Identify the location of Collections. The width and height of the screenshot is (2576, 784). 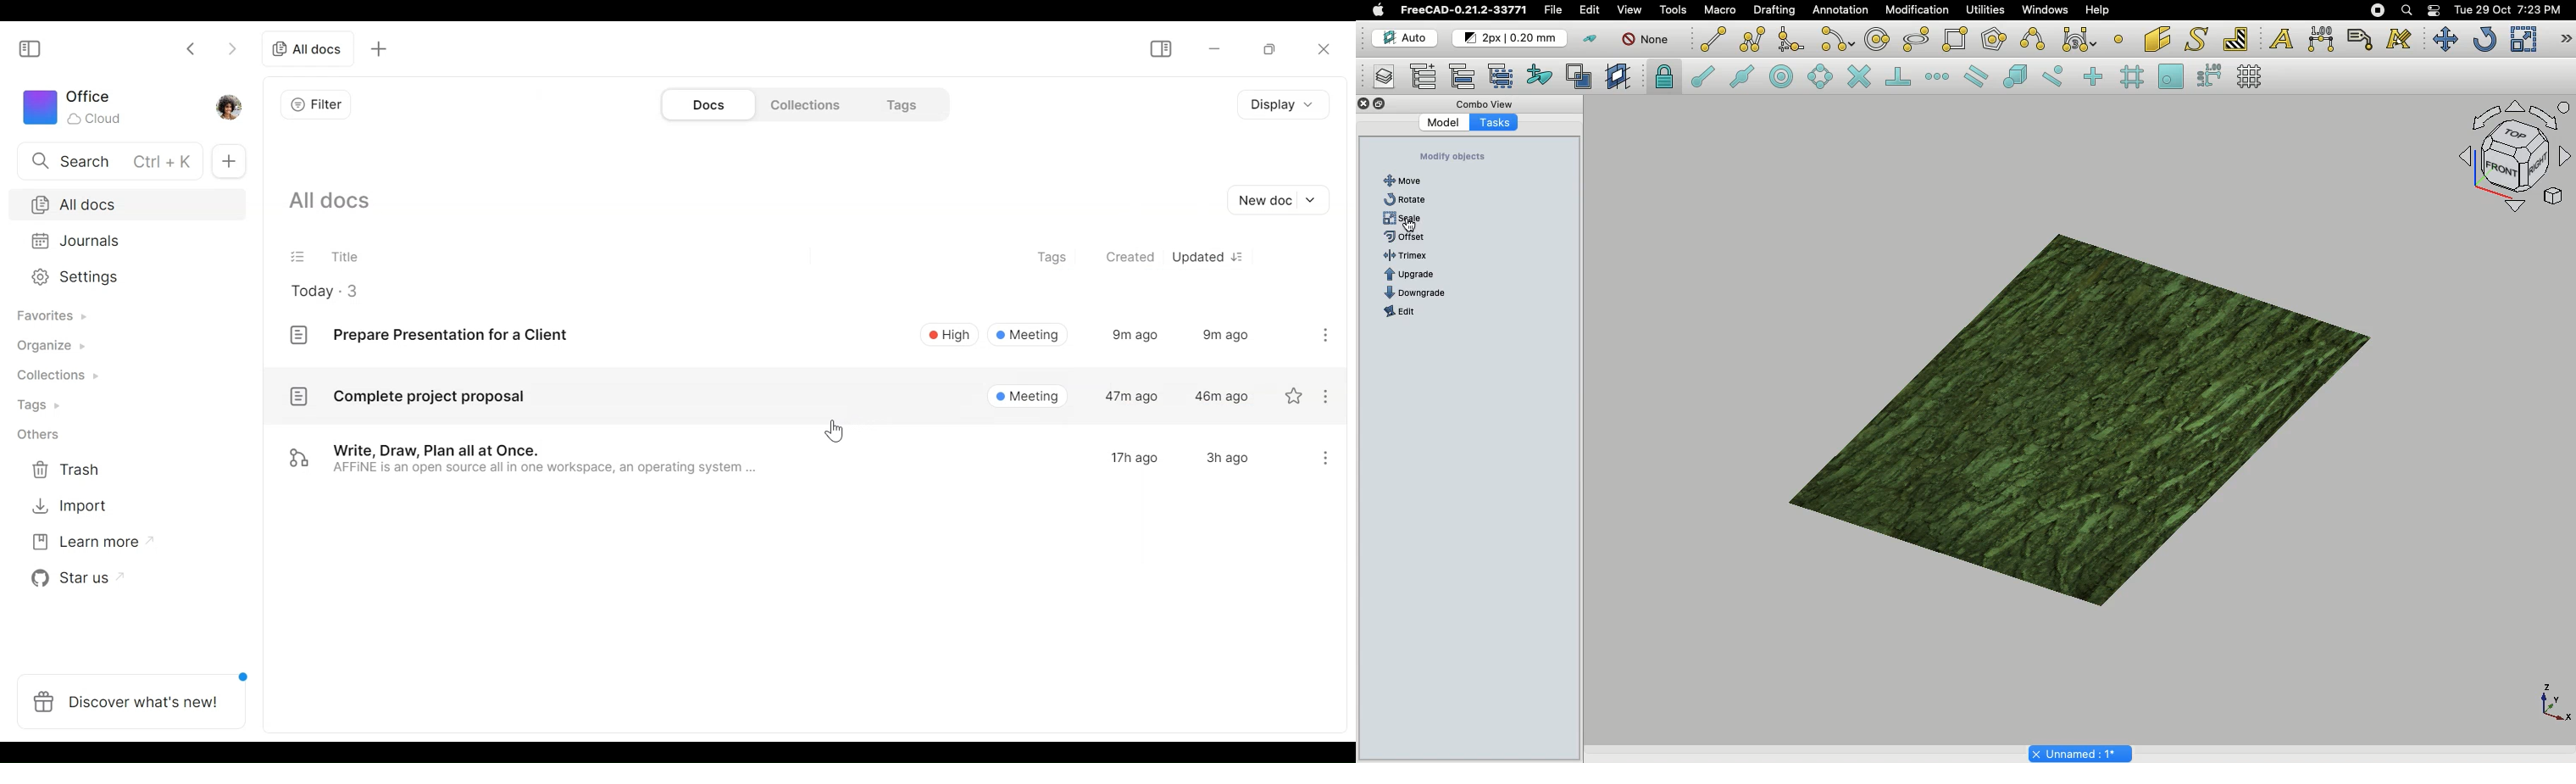
(60, 377).